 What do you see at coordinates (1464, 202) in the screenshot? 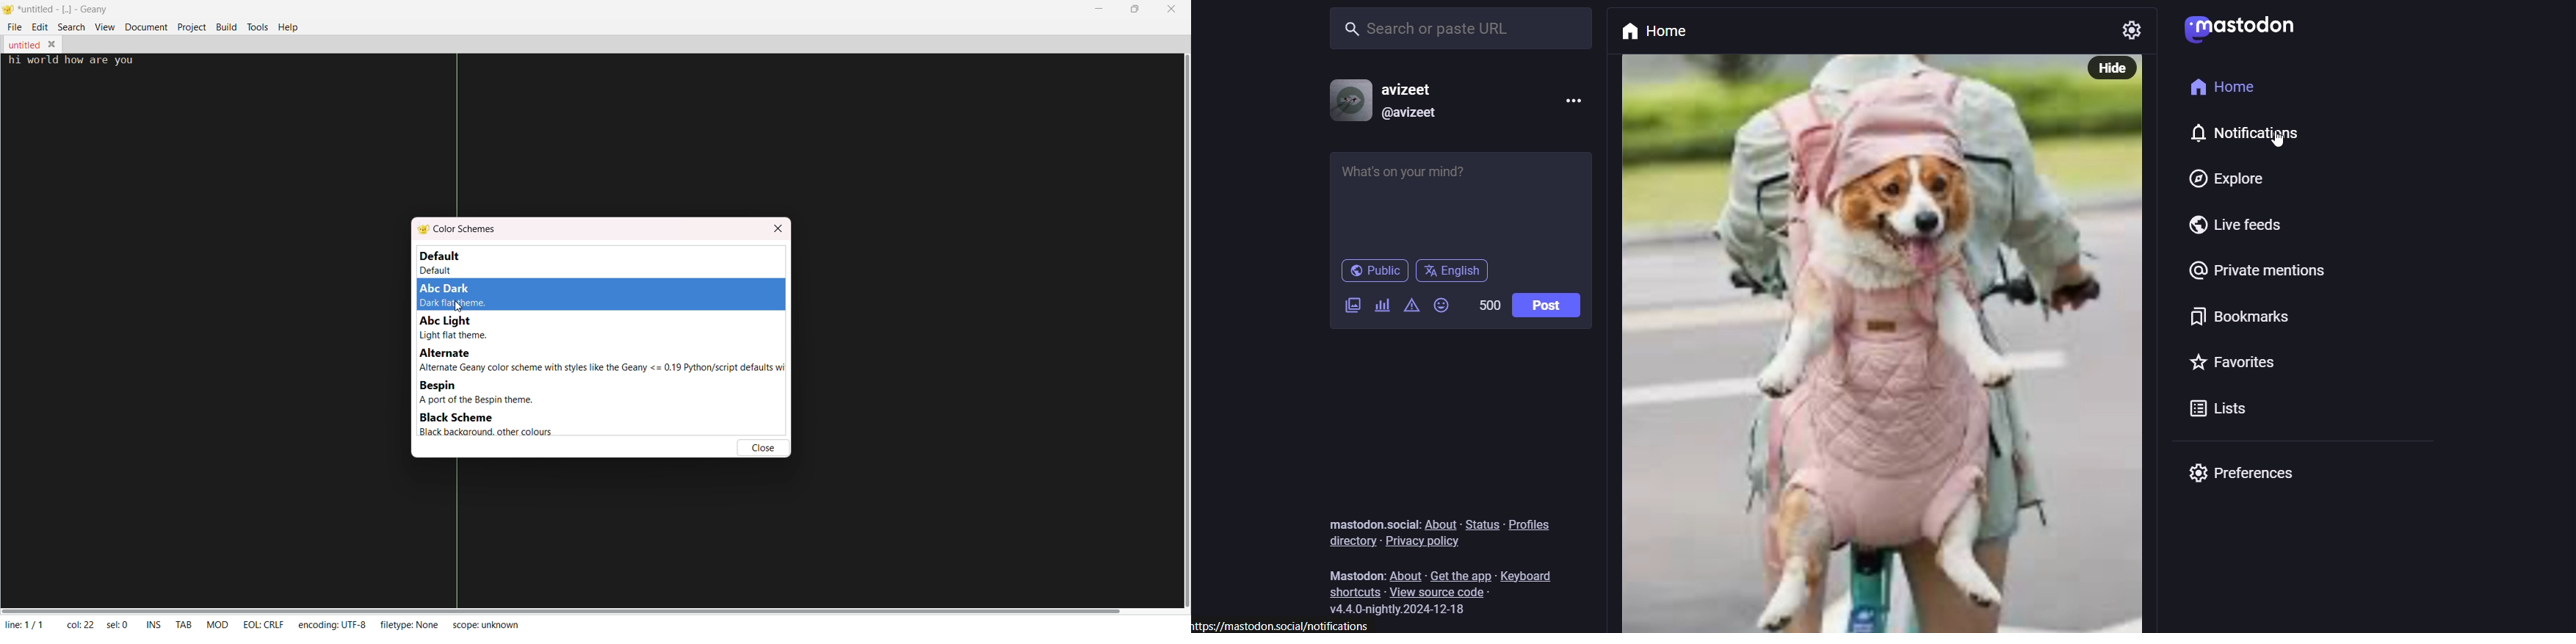
I see `whats on your mind?` at bounding box center [1464, 202].